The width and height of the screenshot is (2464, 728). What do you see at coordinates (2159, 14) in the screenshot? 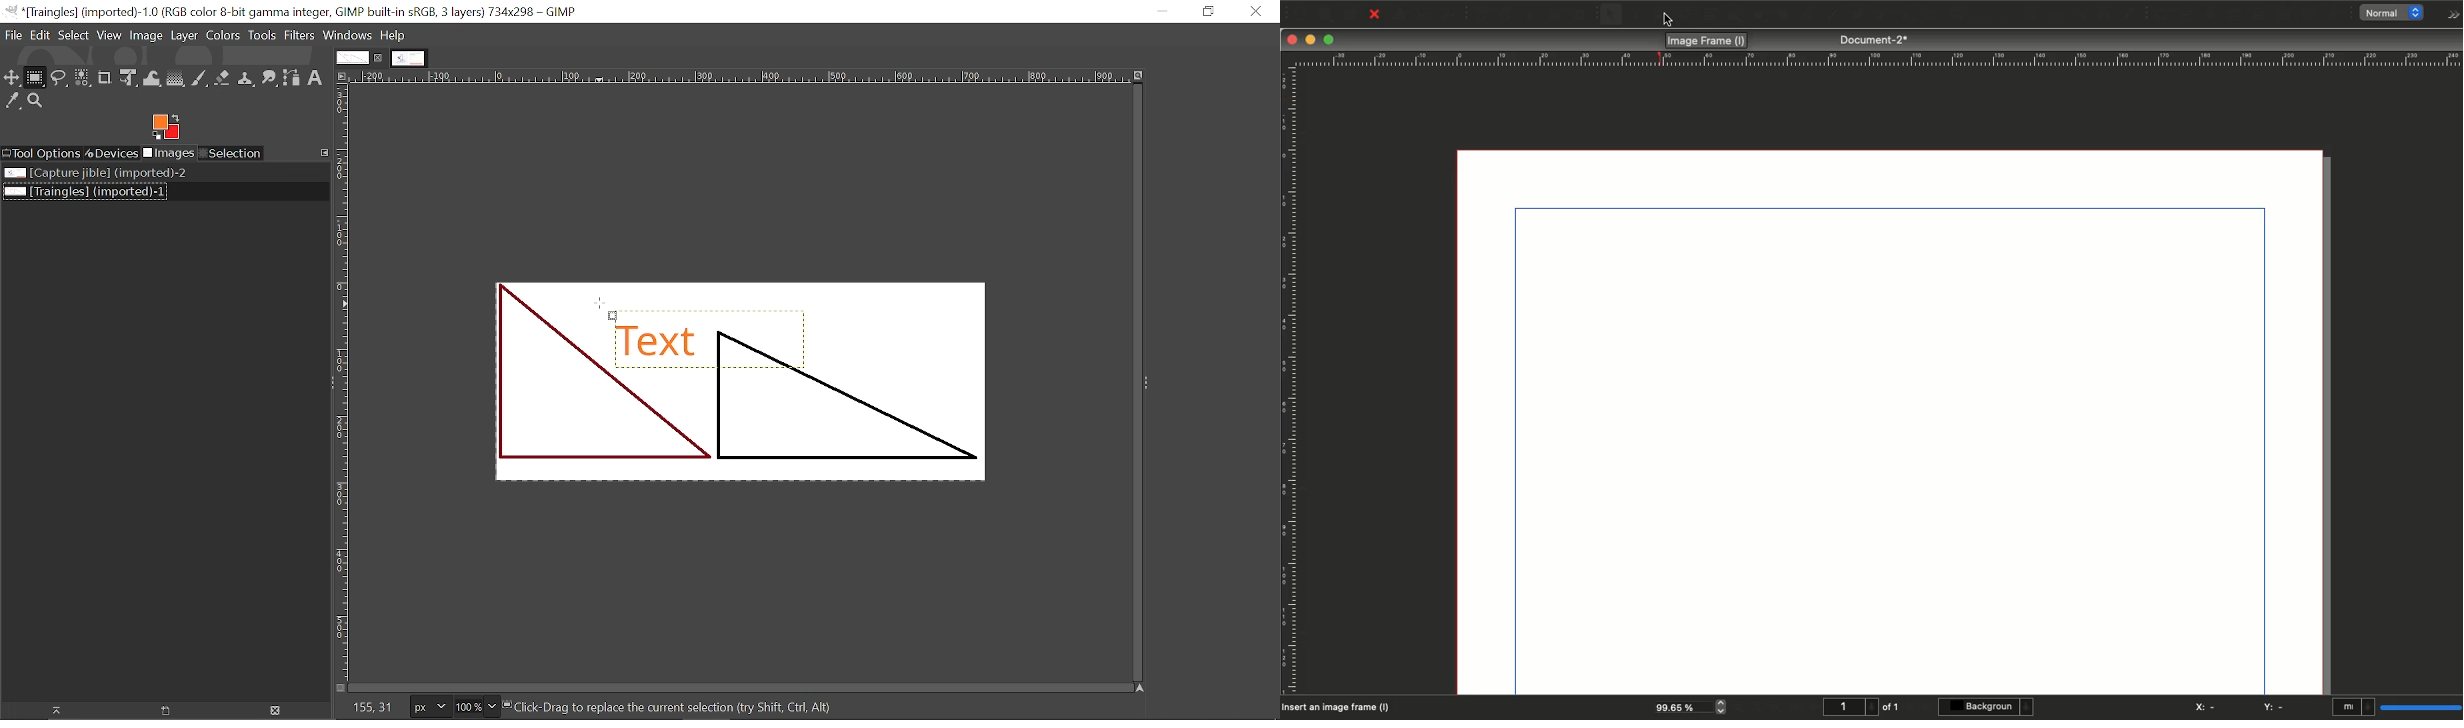
I see `PDF push button` at bounding box center [2159, 14].